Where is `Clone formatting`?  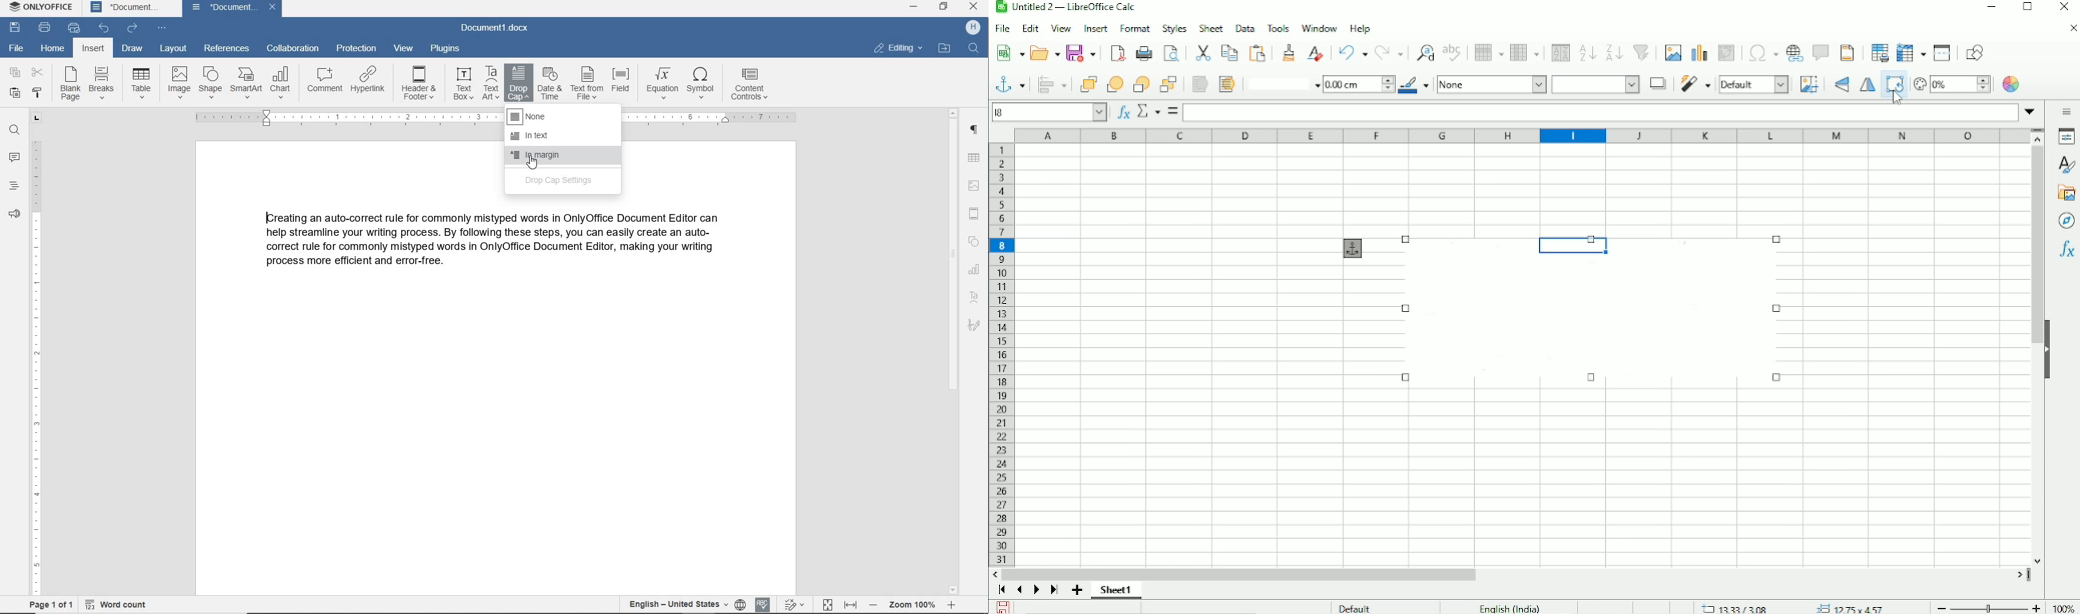
Clone formatting is located at coordinates (1287, 53).